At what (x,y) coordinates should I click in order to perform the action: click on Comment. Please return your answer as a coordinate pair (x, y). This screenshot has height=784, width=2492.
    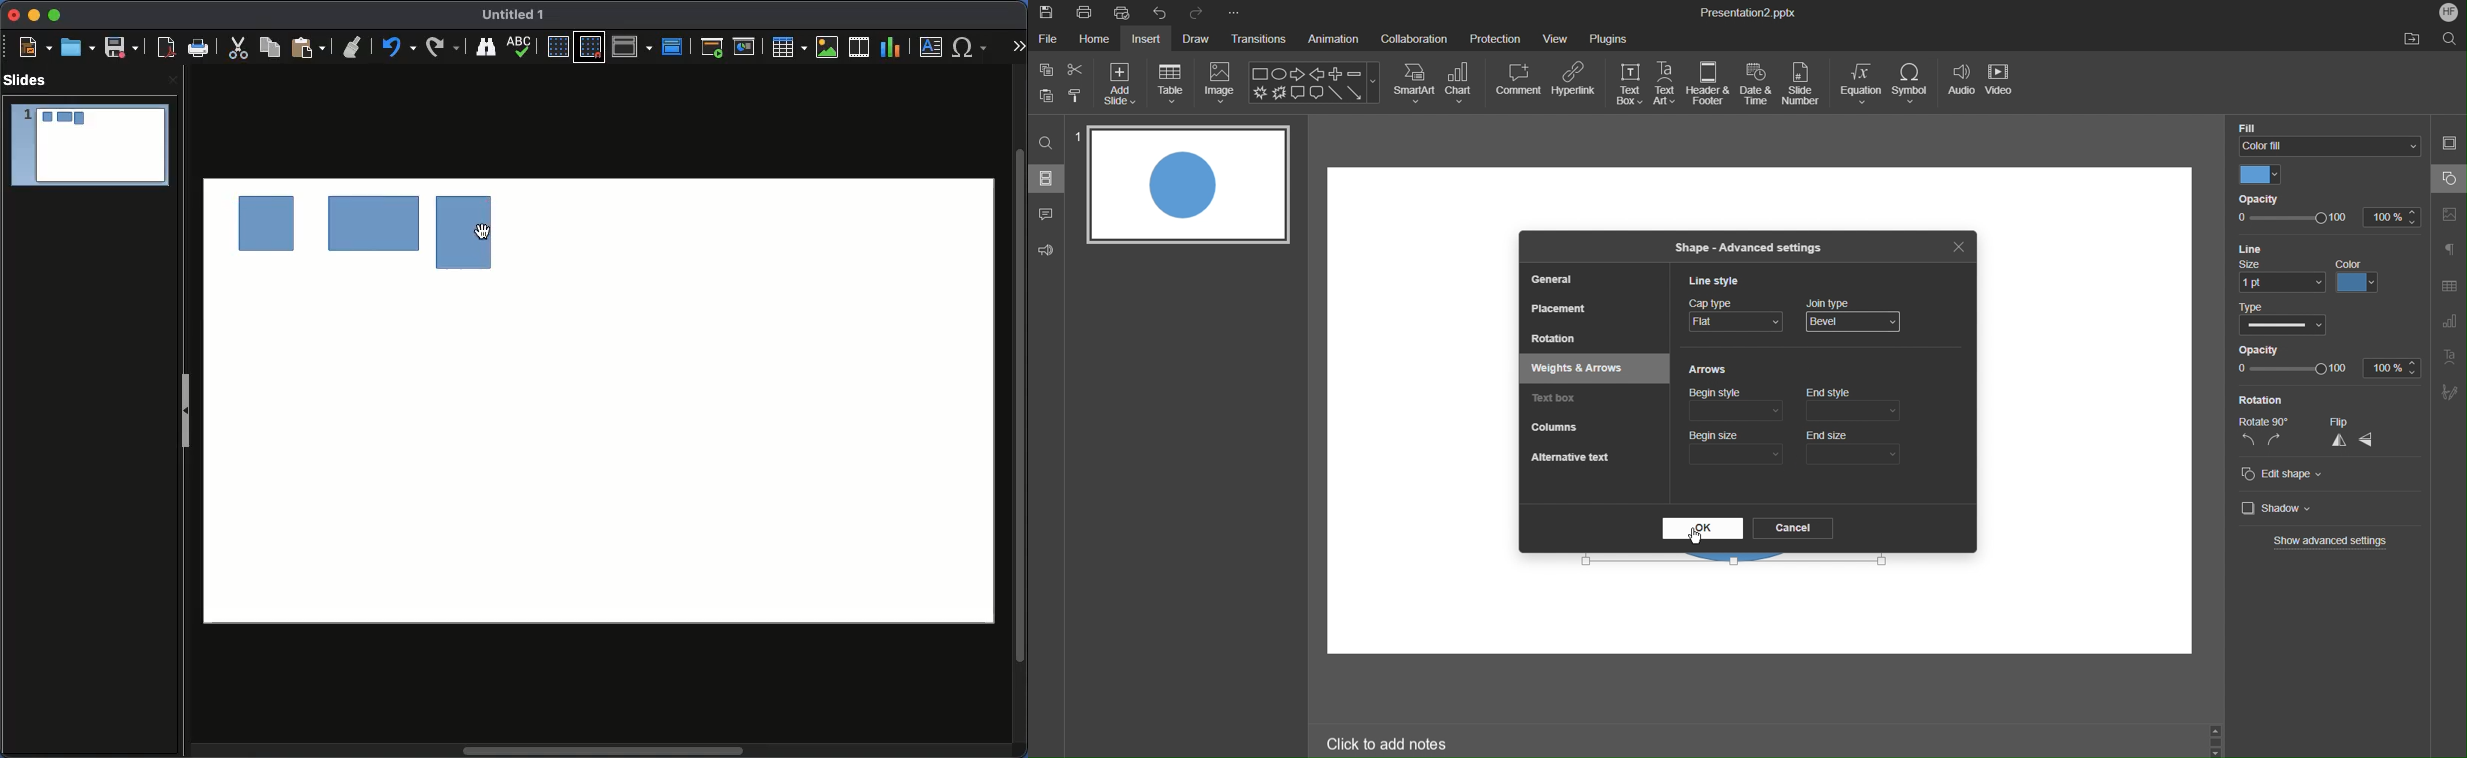
    Looking at the image, I should click on (1047, 211).